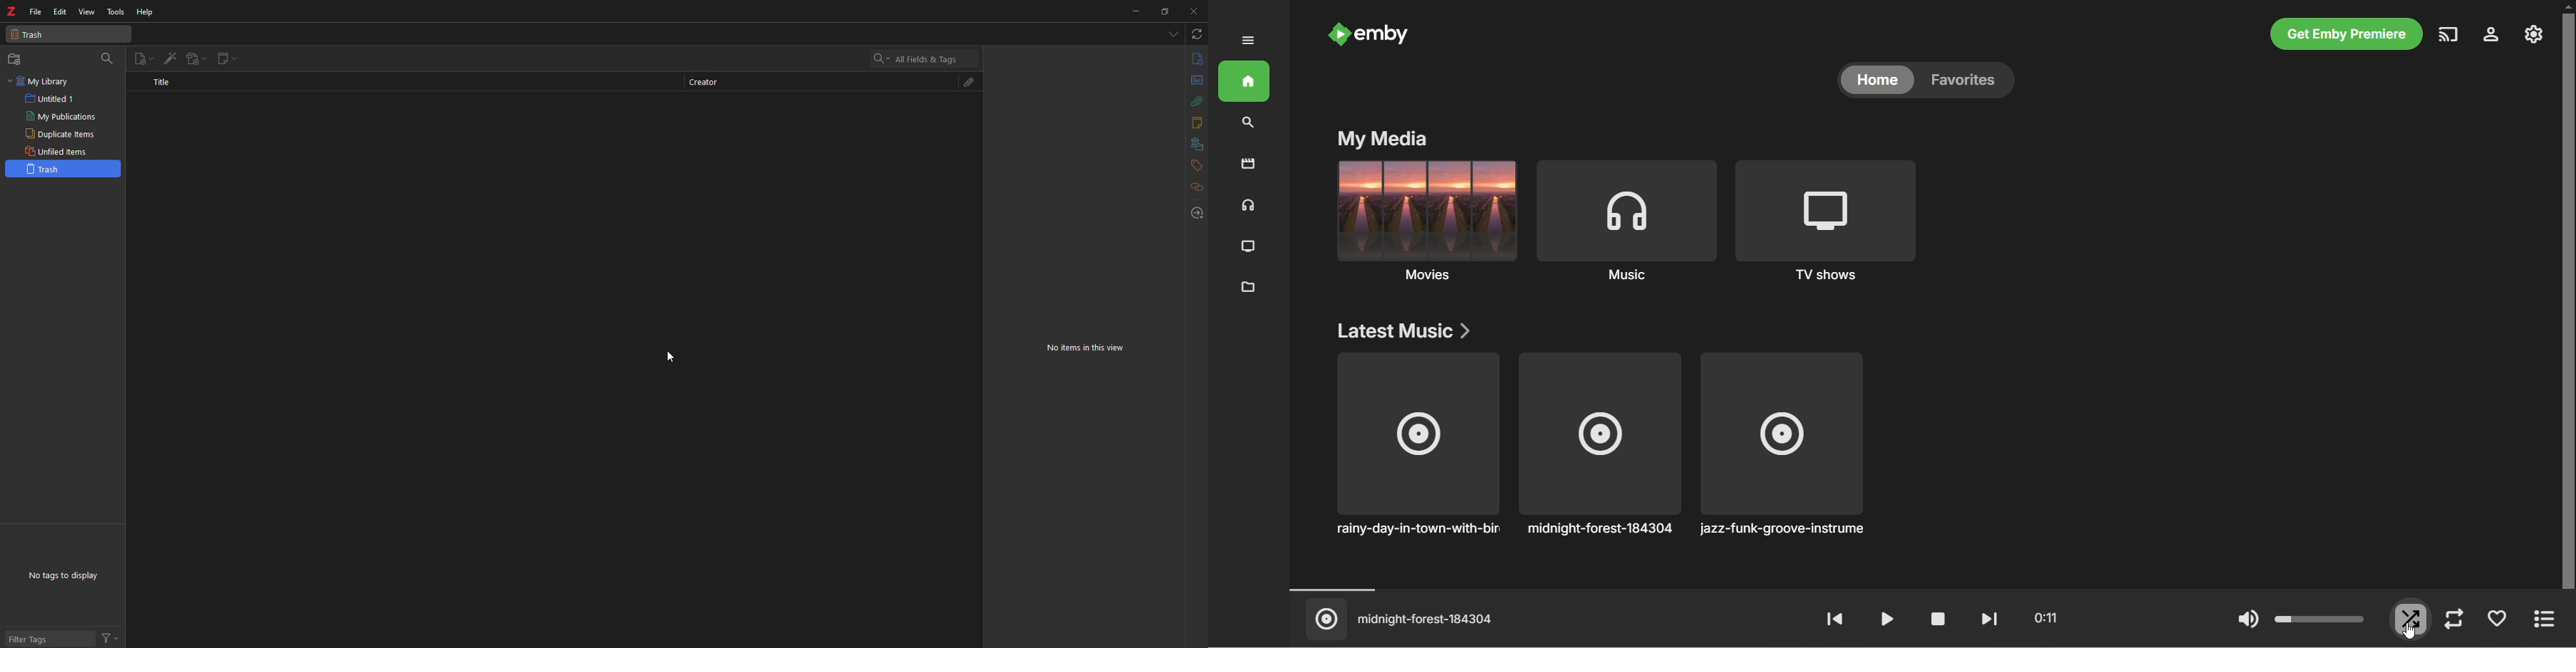 This screenshot has height=672, width=2576. I want to click on tags, so click(1196, 165).